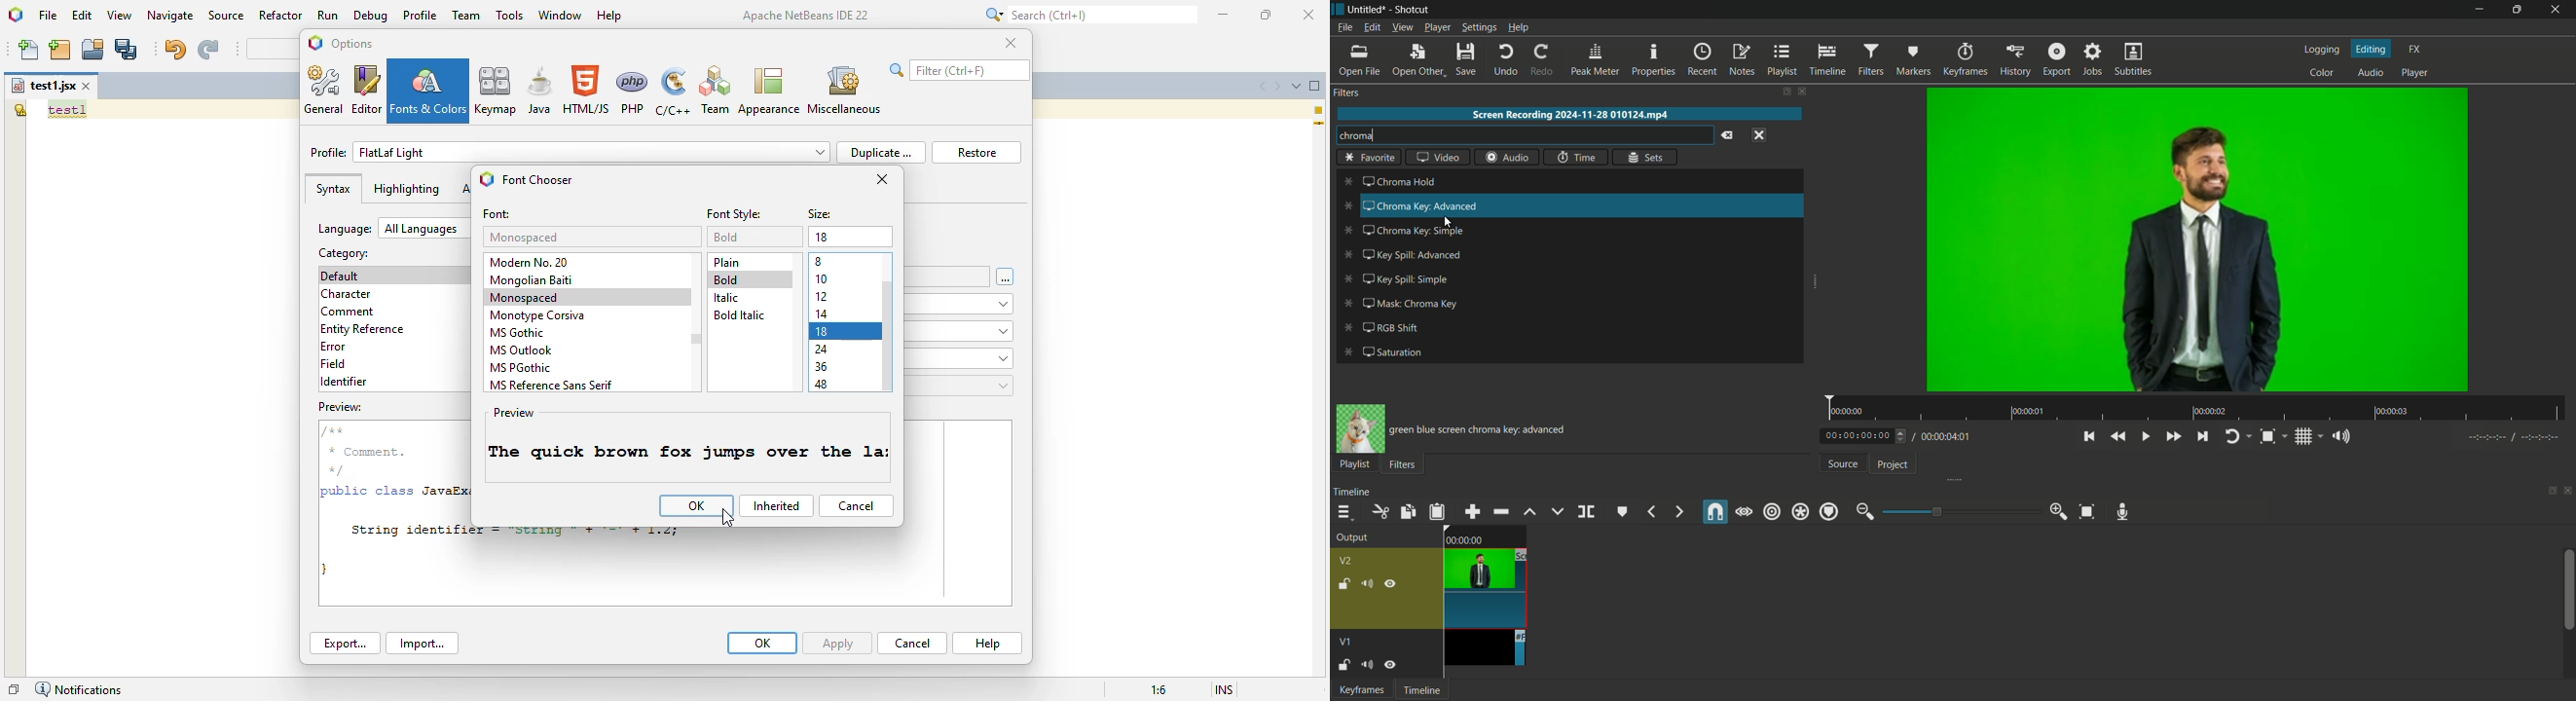  What do you see at coordinates (2414, 50) in the screenshot?
I see `fx` at bounding box center [2414, 50].